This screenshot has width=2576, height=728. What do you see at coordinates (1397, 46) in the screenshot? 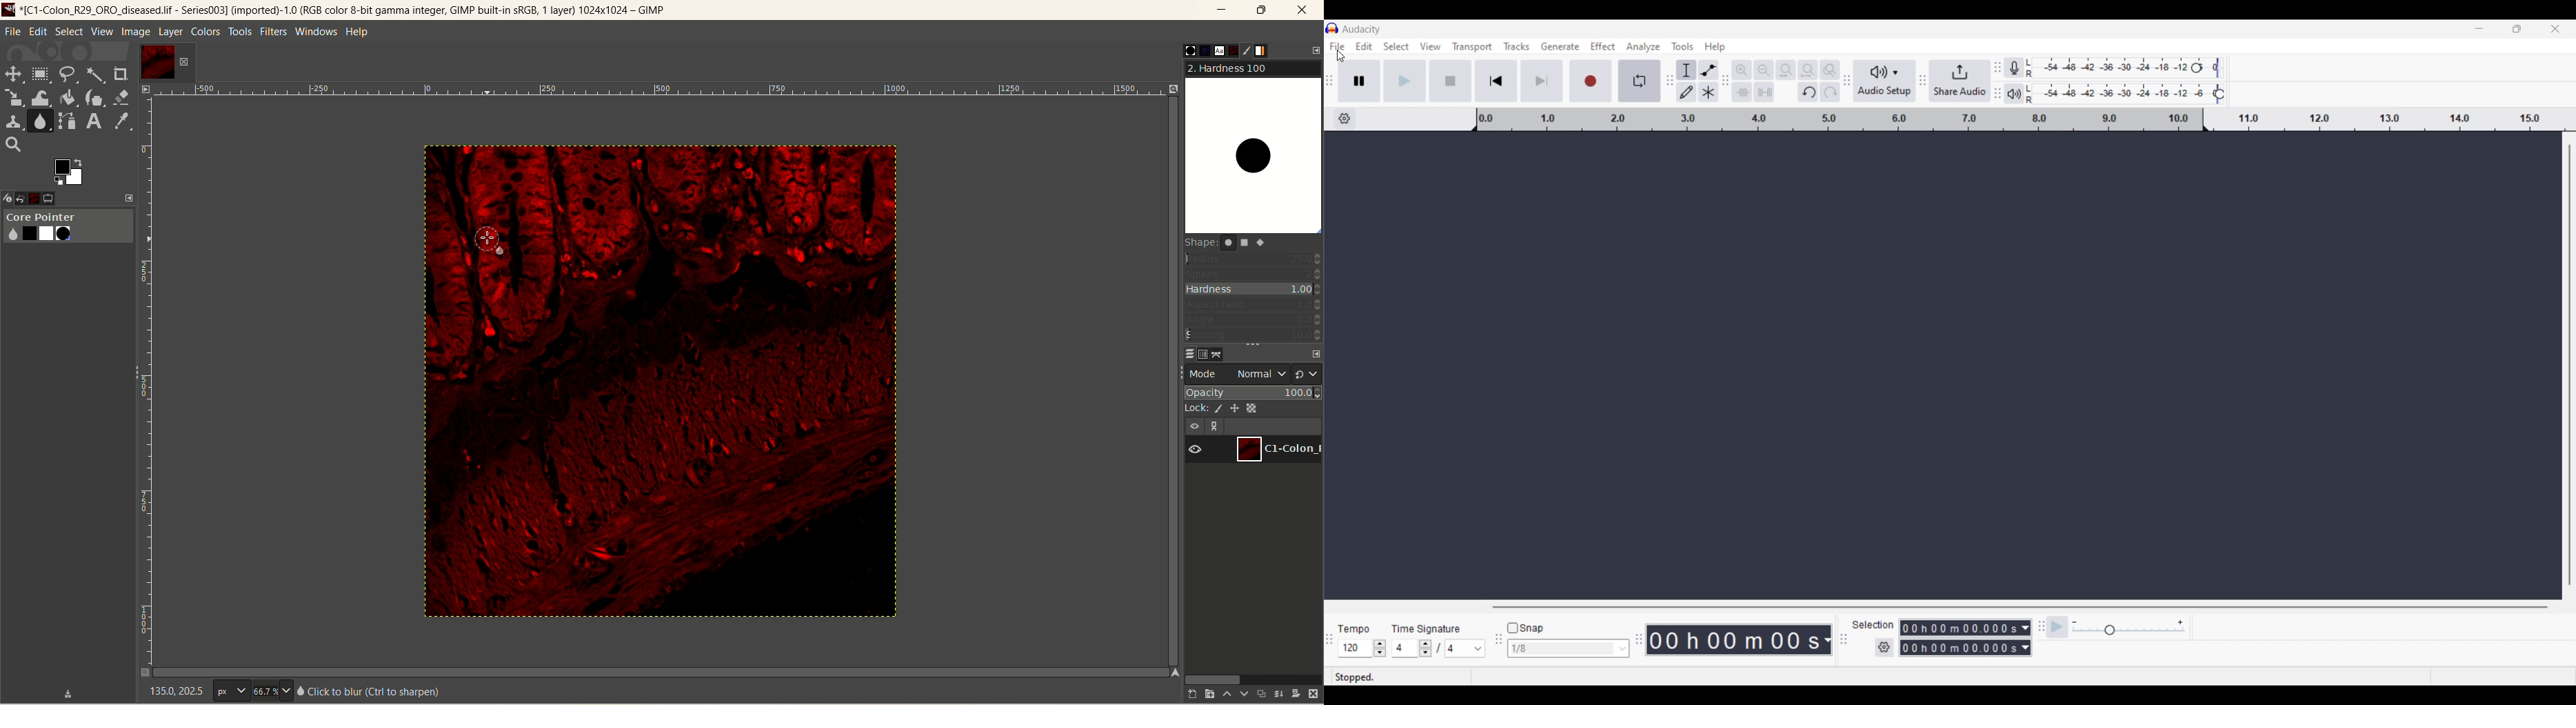
I see `Select menu` at bounding box center [1397, 46].